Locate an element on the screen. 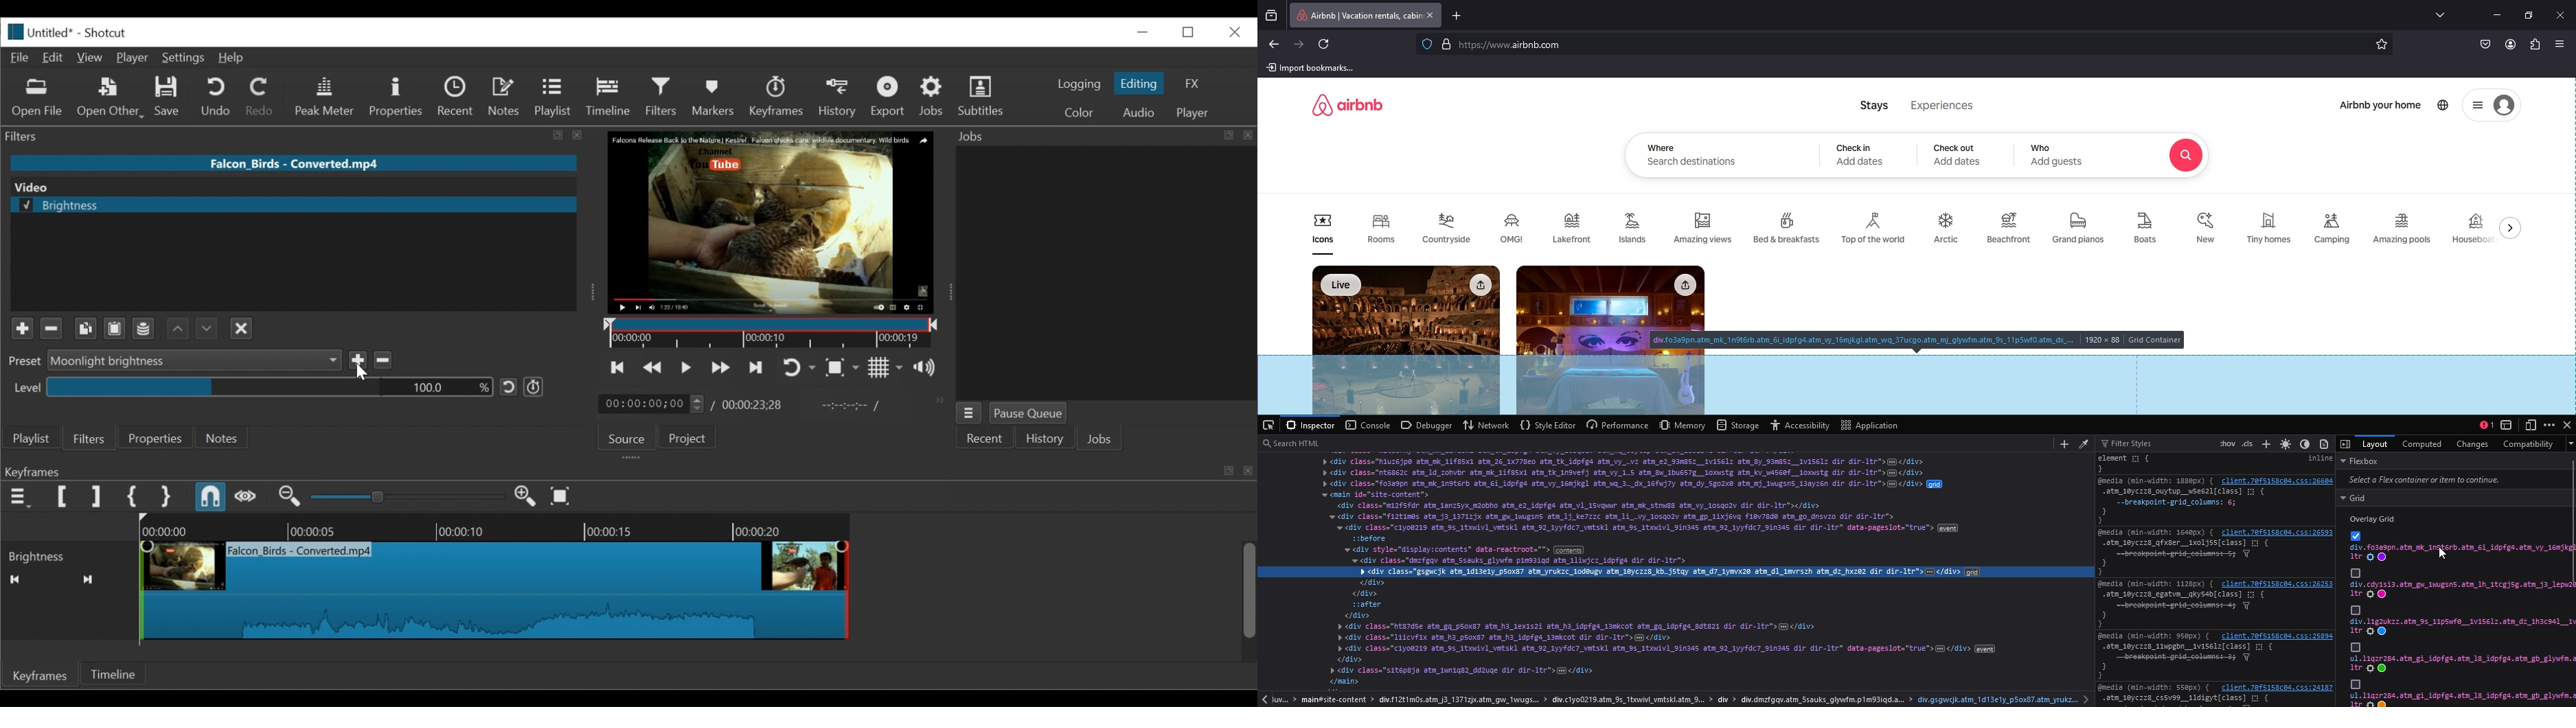 Image resolution: width=2576 pixels, height=728 pixels. path is located at coordinates (1678, 699).